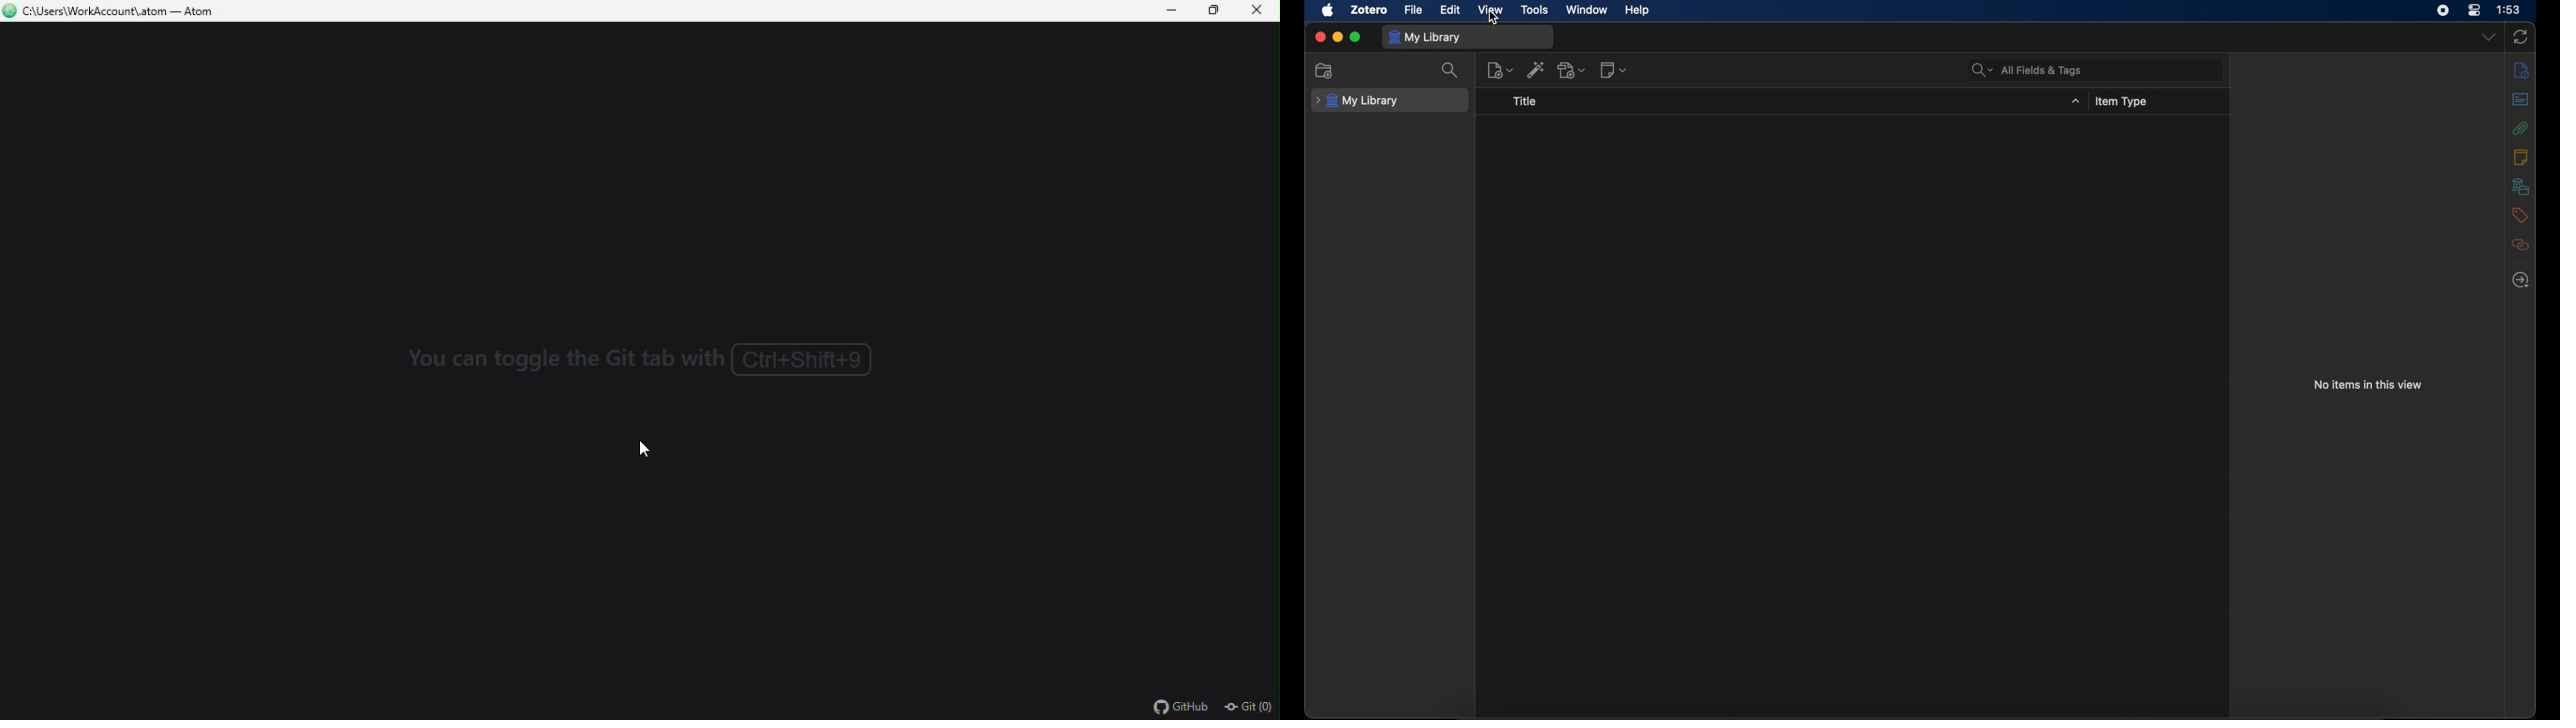  What do you see at coordinates (2121, 102) in the screenshot?
I see `item type` at bounding box center [2121, 102].